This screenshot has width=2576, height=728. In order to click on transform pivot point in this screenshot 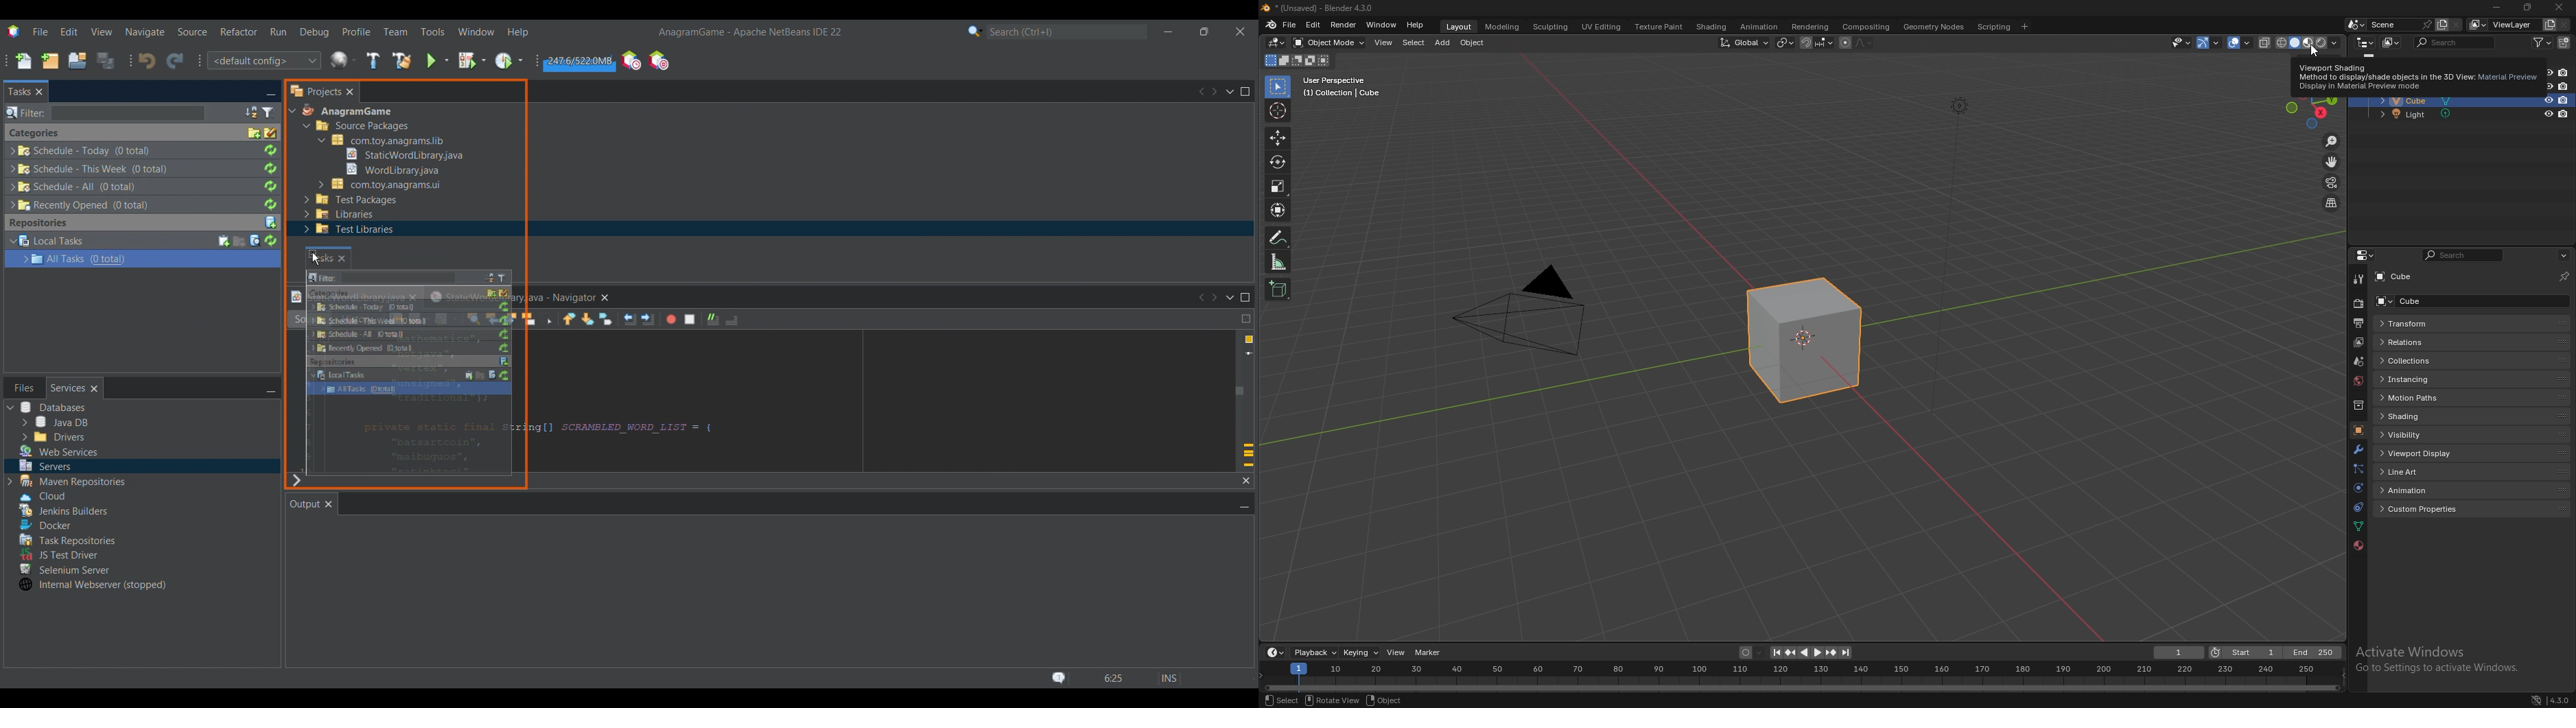, I will do `click(1786, 43)`.